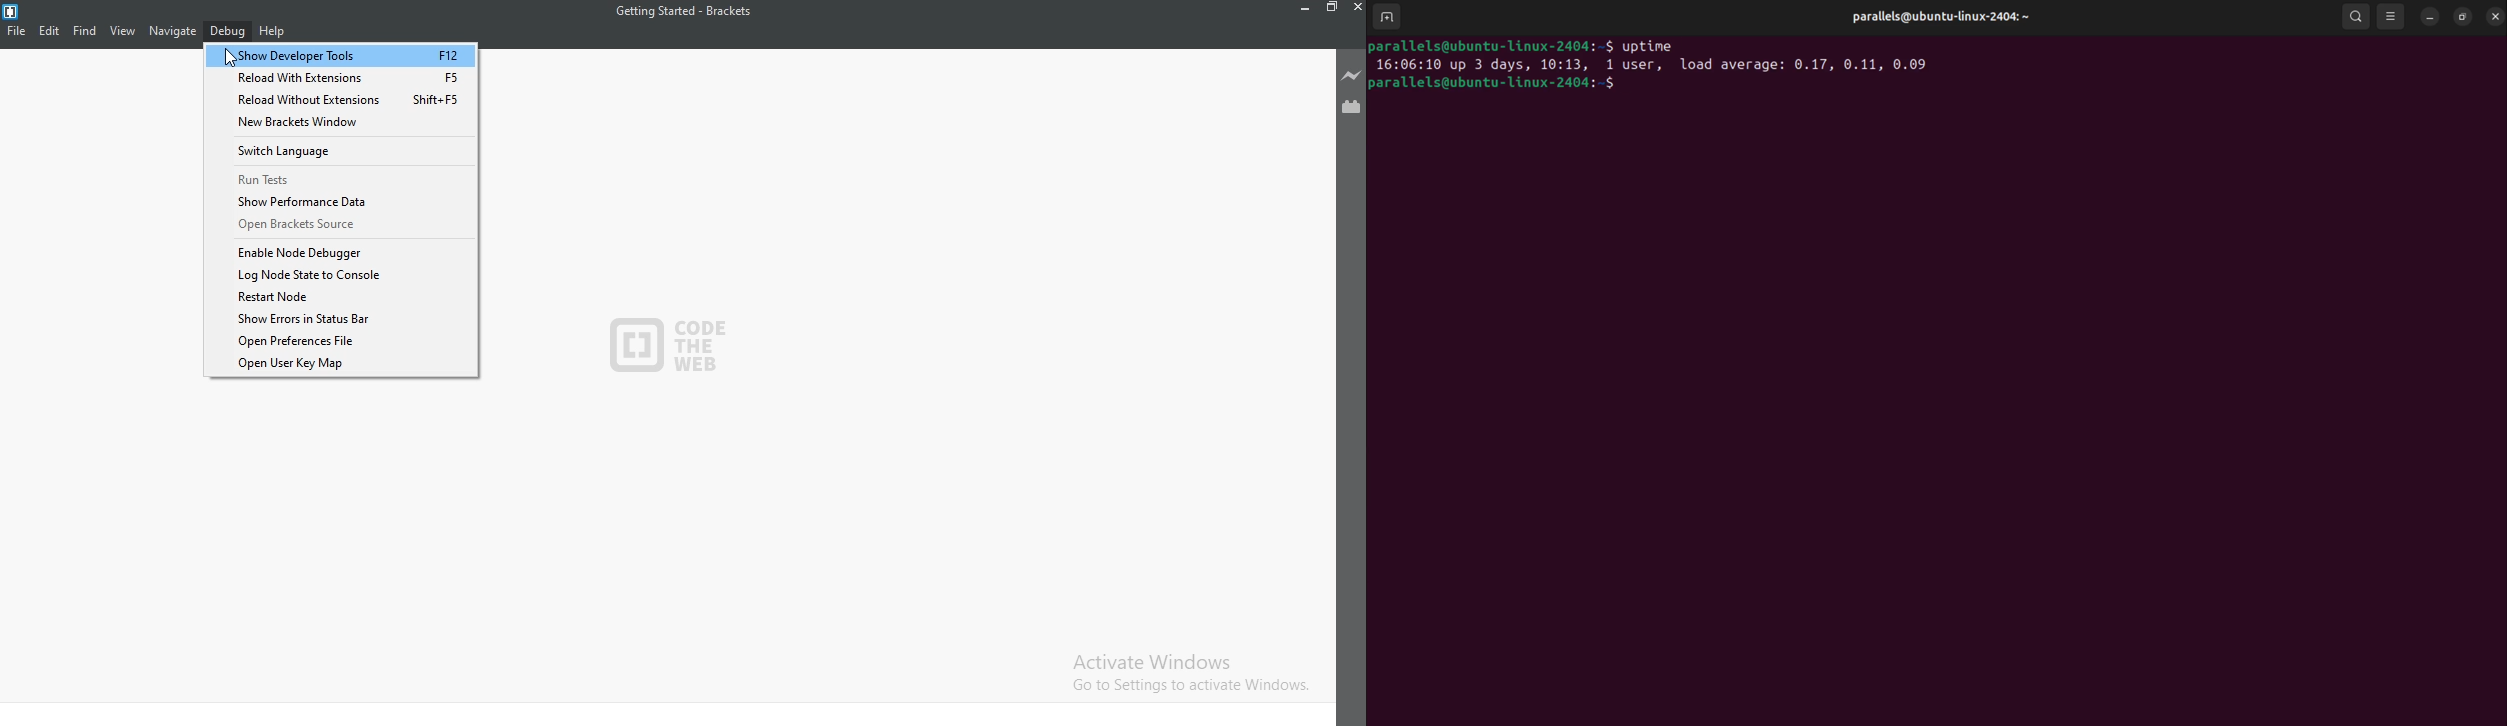 The width and height of the screenshot is (2520, 728). What do you see at coordinates (341, 78) in the screenshot?
I see `Reload With Extensions` at bounding box center [341, 78].